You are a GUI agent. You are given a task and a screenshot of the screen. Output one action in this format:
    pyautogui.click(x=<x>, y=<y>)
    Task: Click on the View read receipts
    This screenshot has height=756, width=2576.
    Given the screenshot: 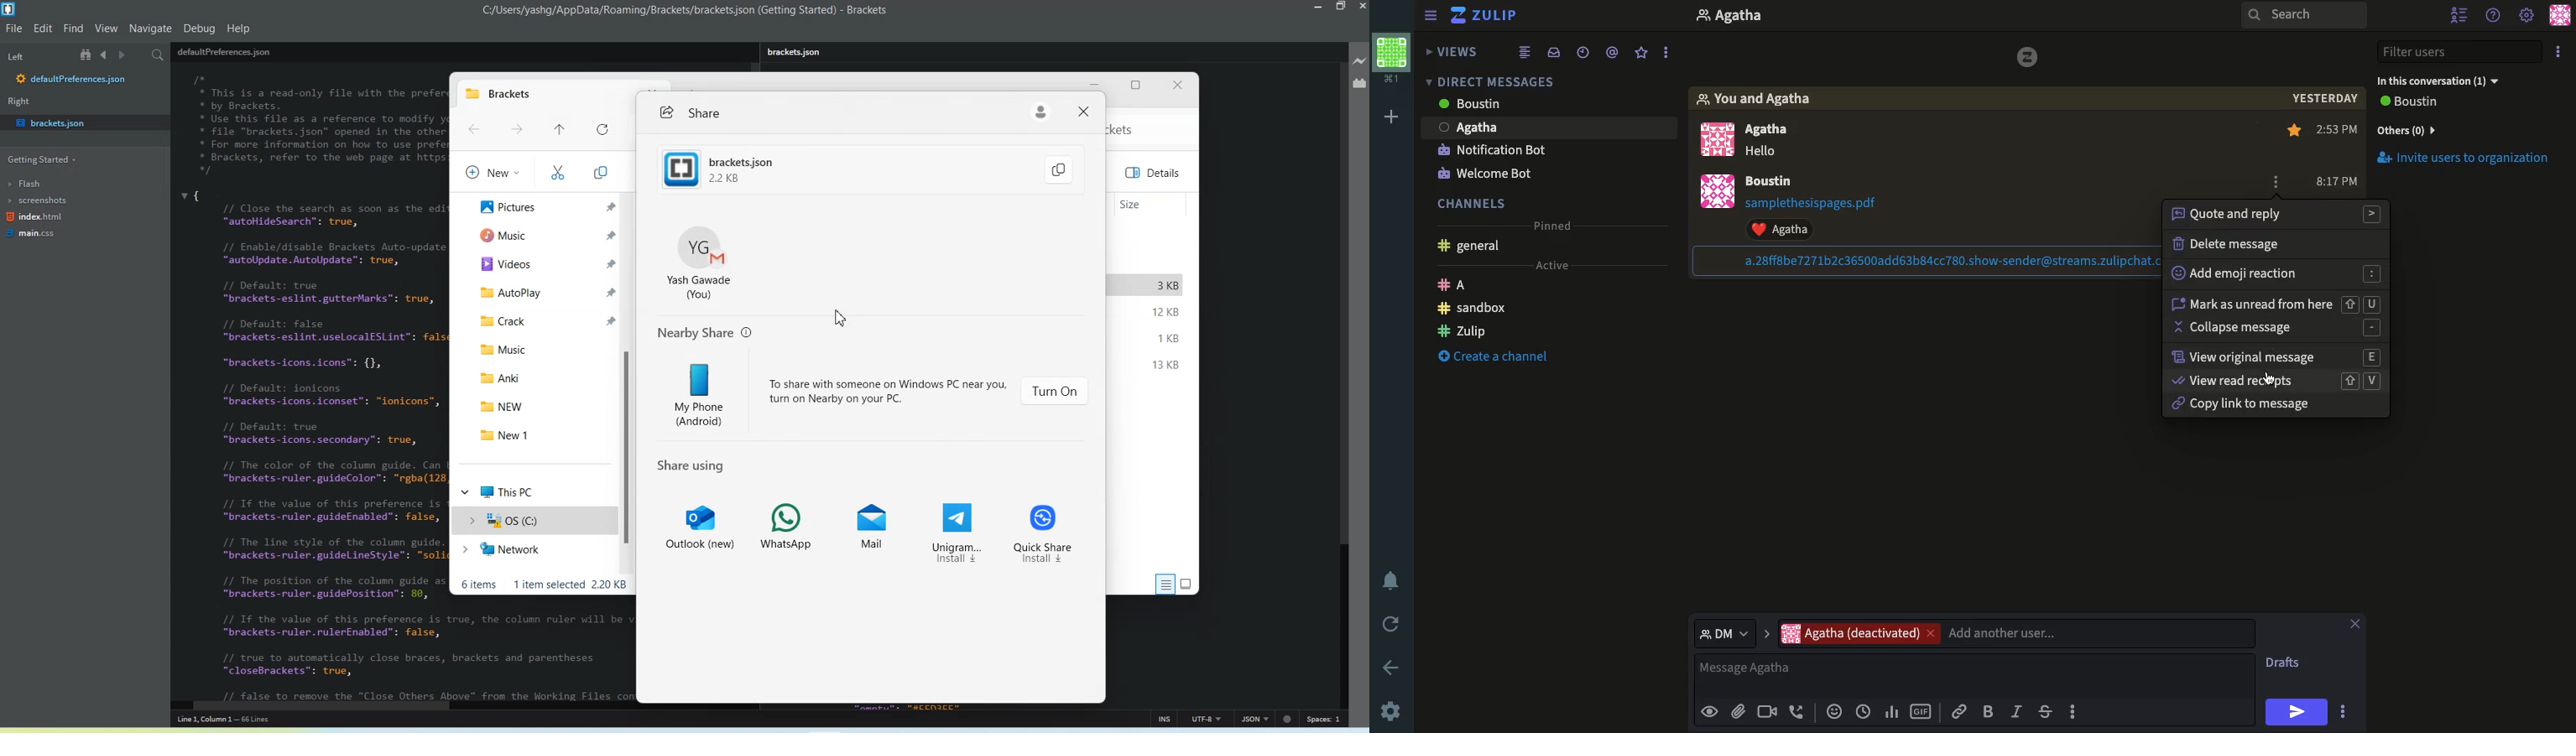 What is the action you would take?
    pyautogui.click(x=2276, y=379)
    